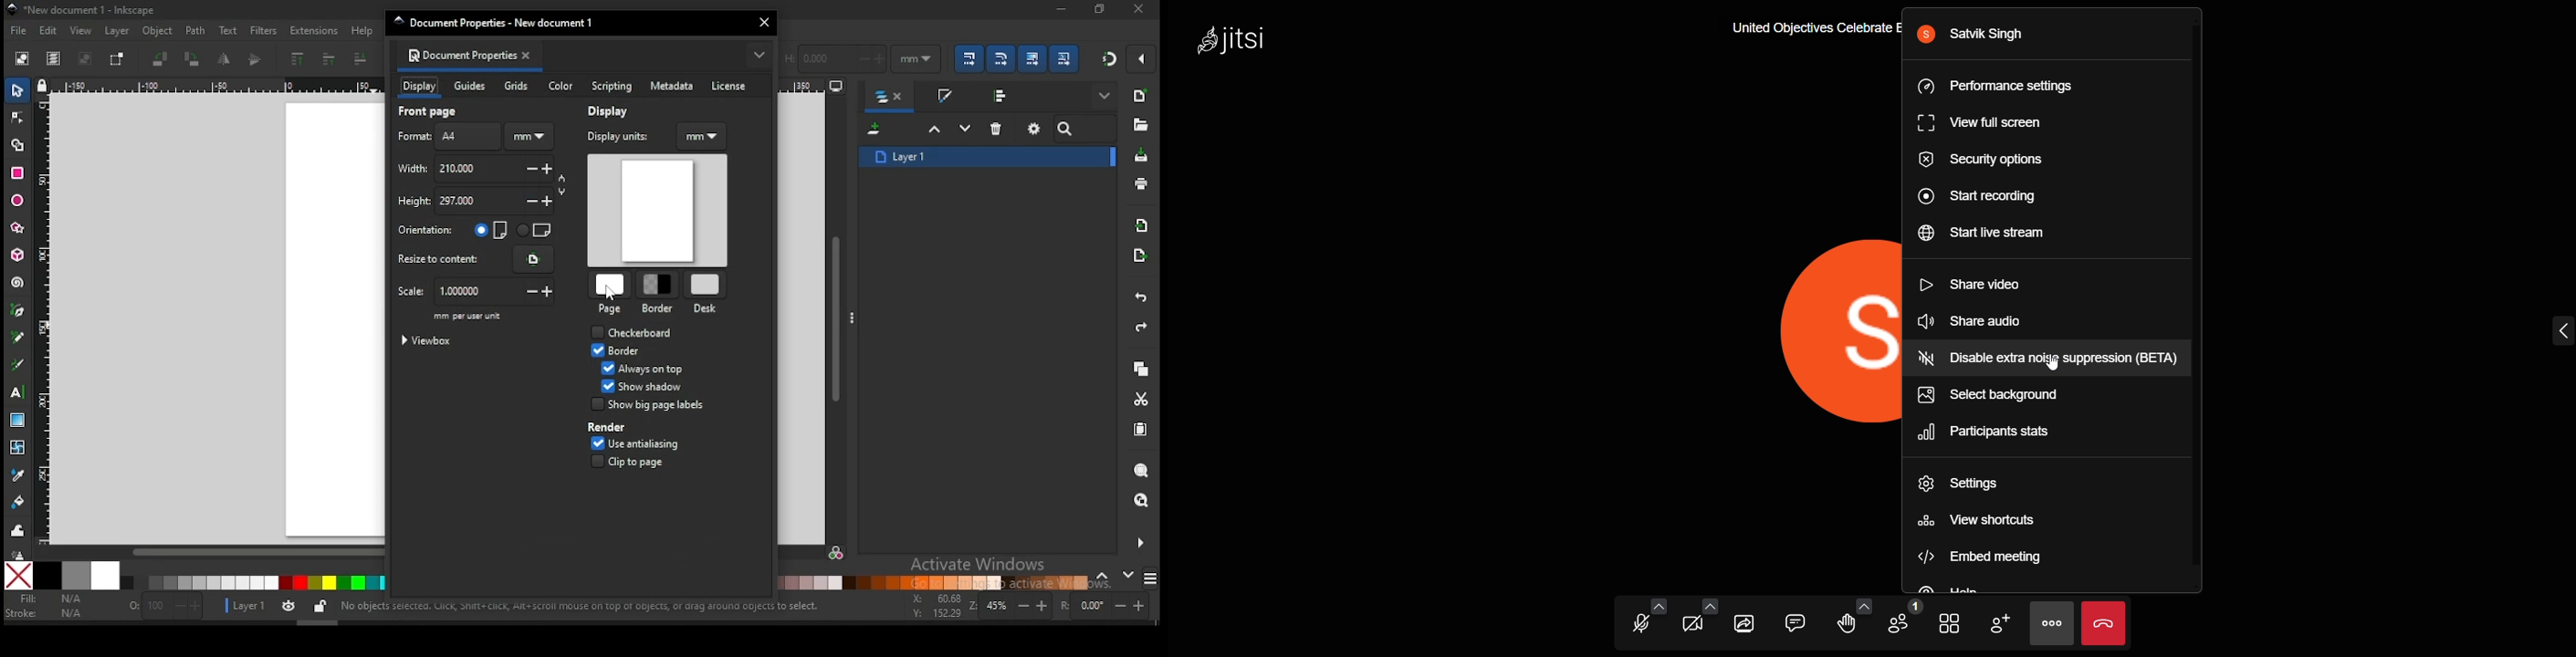 This screenshot has width=2576, height=672. Describe the element at coordinates (763, 22) in the screenshot. I see `close window` at that location.